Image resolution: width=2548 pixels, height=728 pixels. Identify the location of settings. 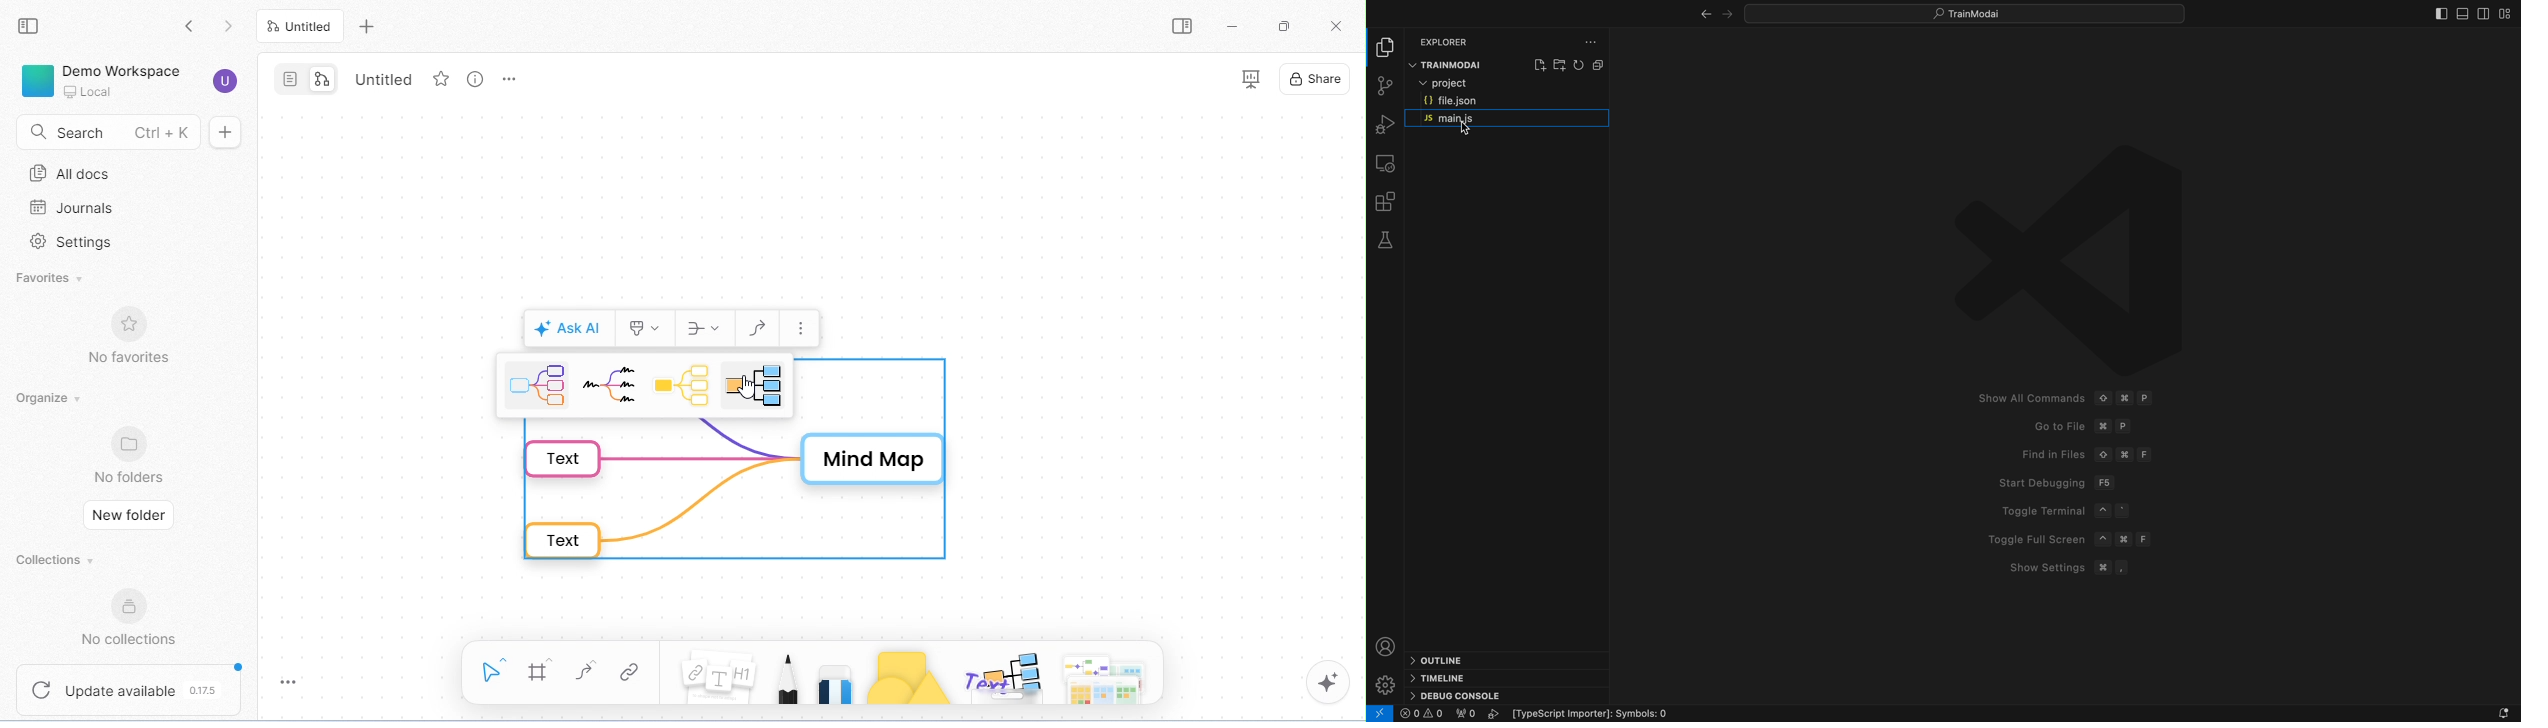
(73, 241).